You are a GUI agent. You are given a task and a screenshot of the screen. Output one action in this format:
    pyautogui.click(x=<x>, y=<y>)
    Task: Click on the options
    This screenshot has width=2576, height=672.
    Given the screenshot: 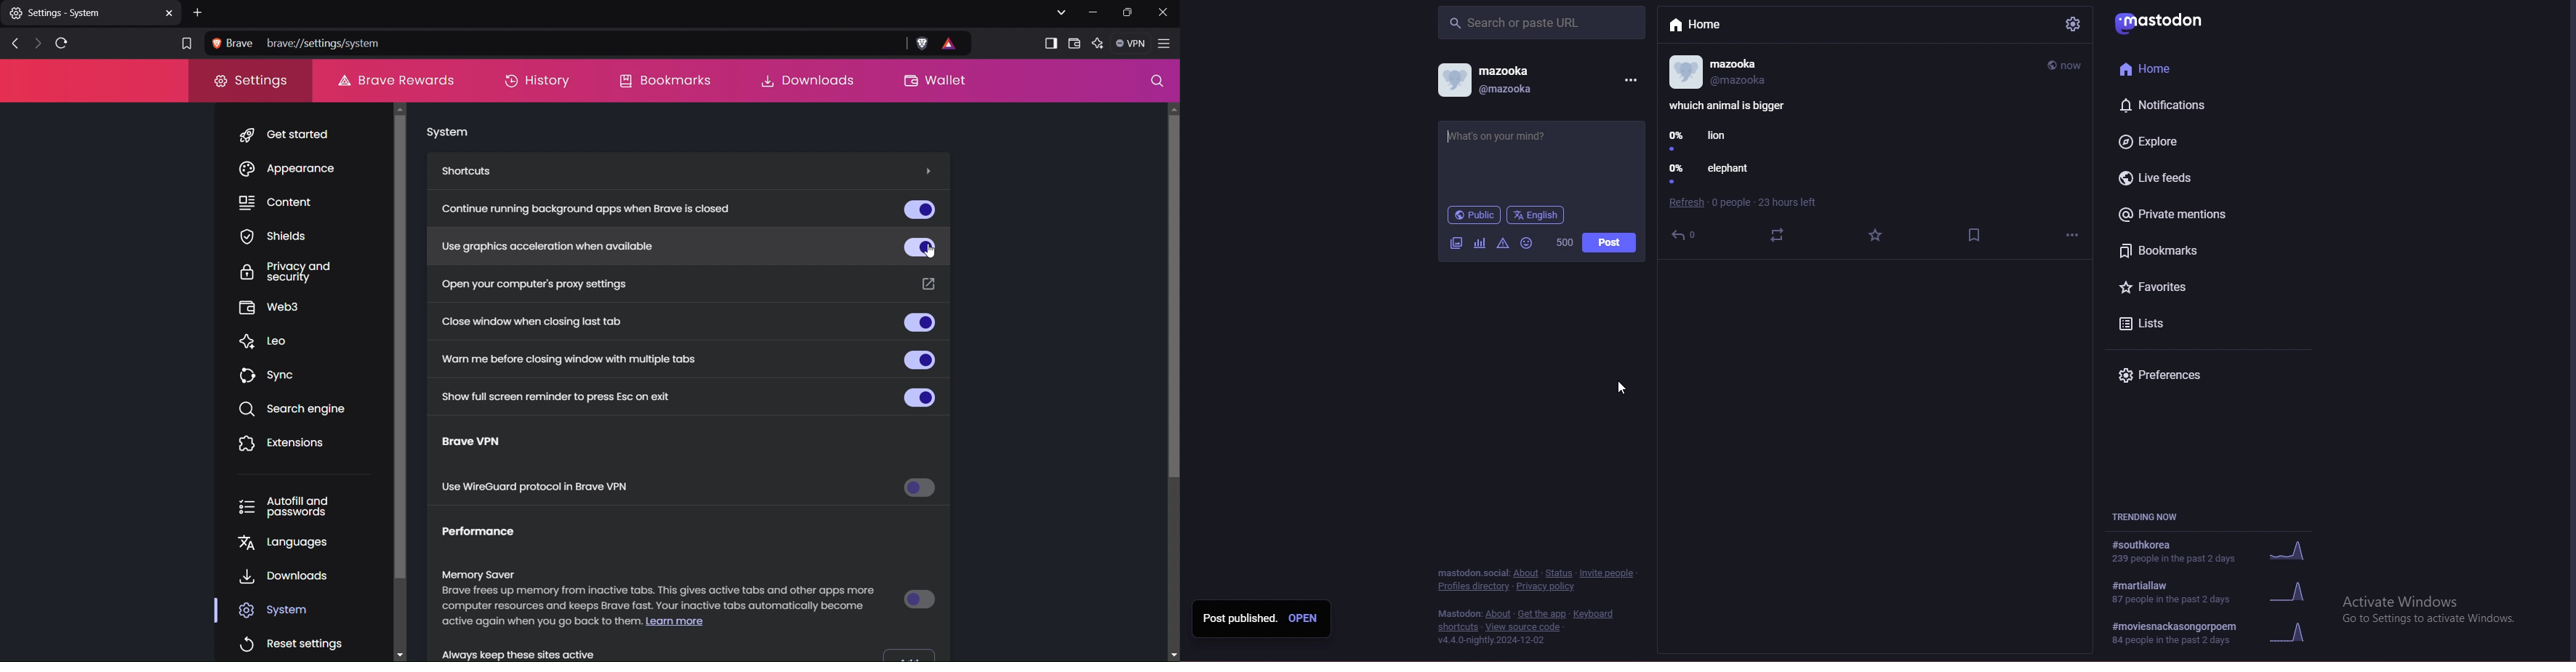 What is the action you would take?
    pyautogui.click(x=2072, y=235)
    